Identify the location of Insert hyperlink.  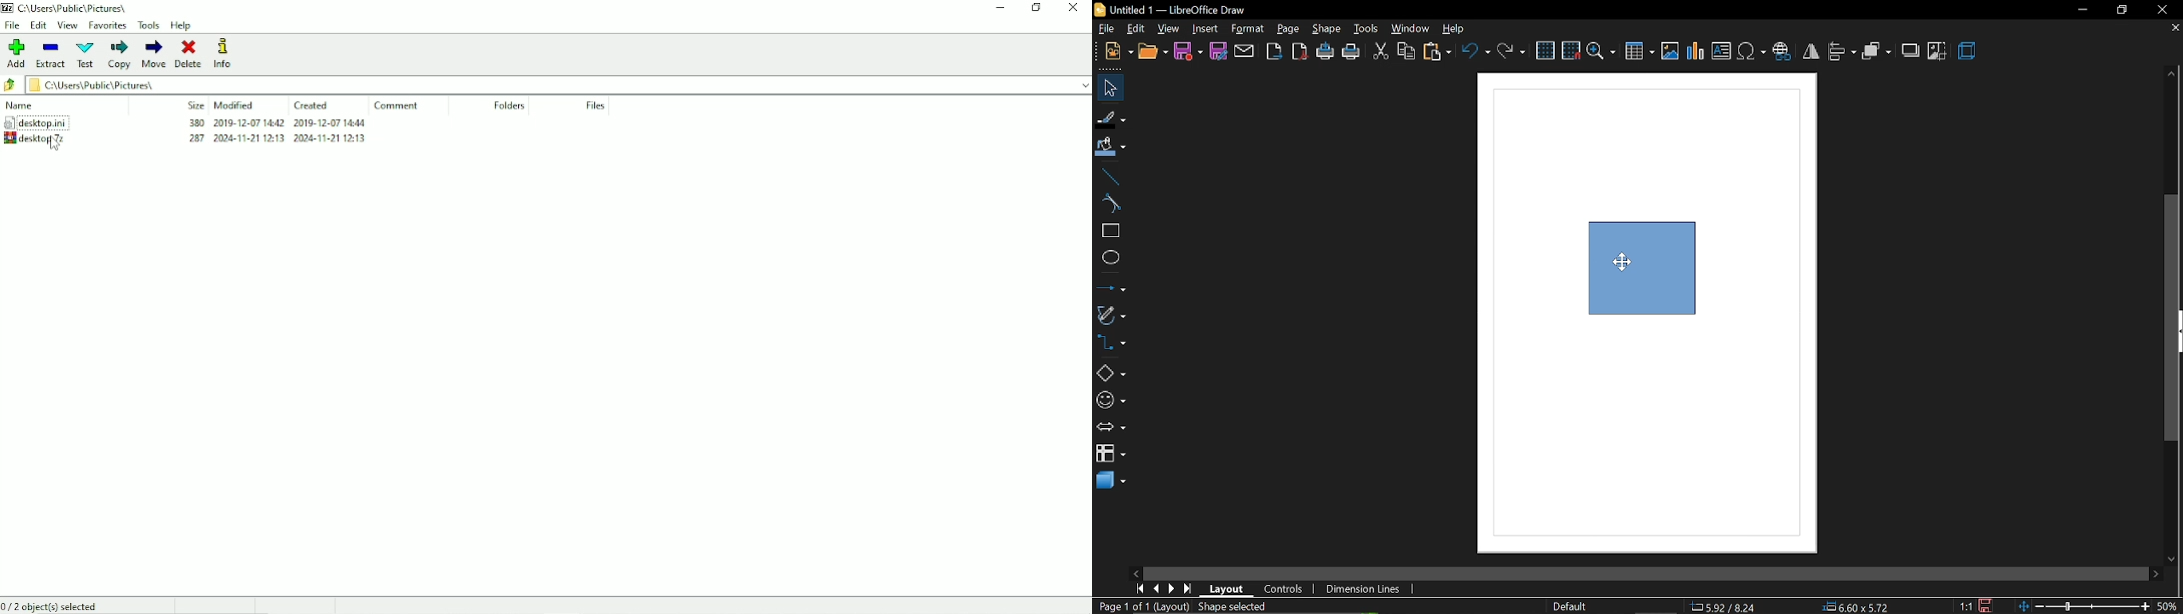
(1783, 53).